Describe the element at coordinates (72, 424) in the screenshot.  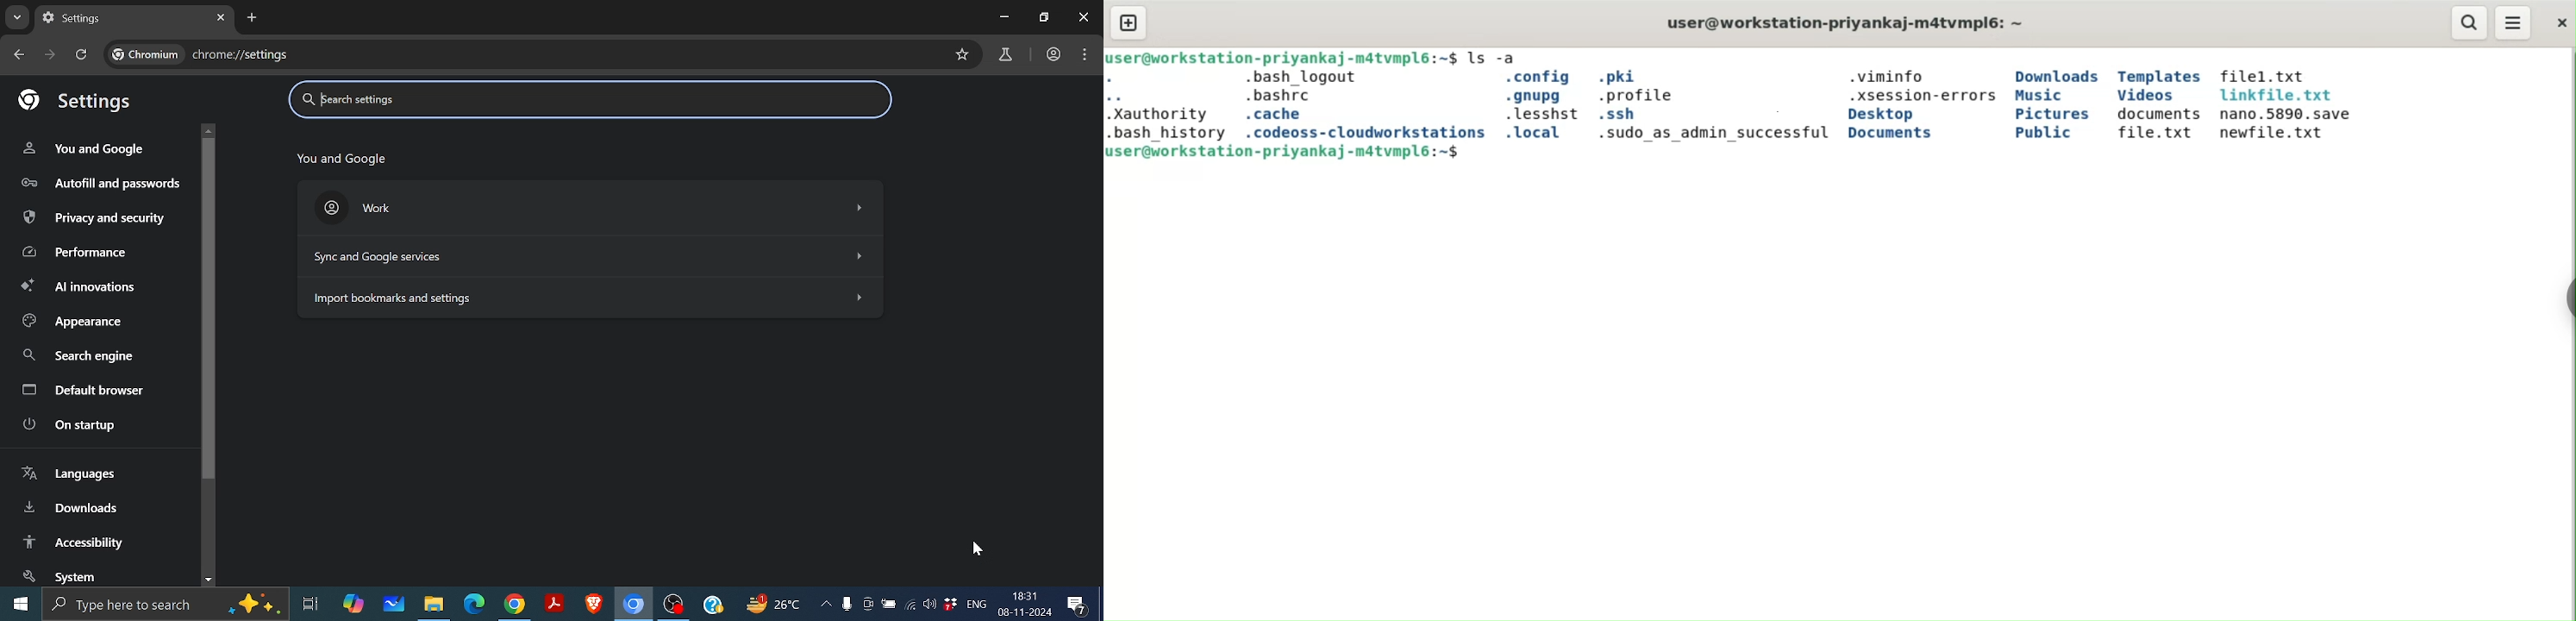
I see `On startup` at that location.